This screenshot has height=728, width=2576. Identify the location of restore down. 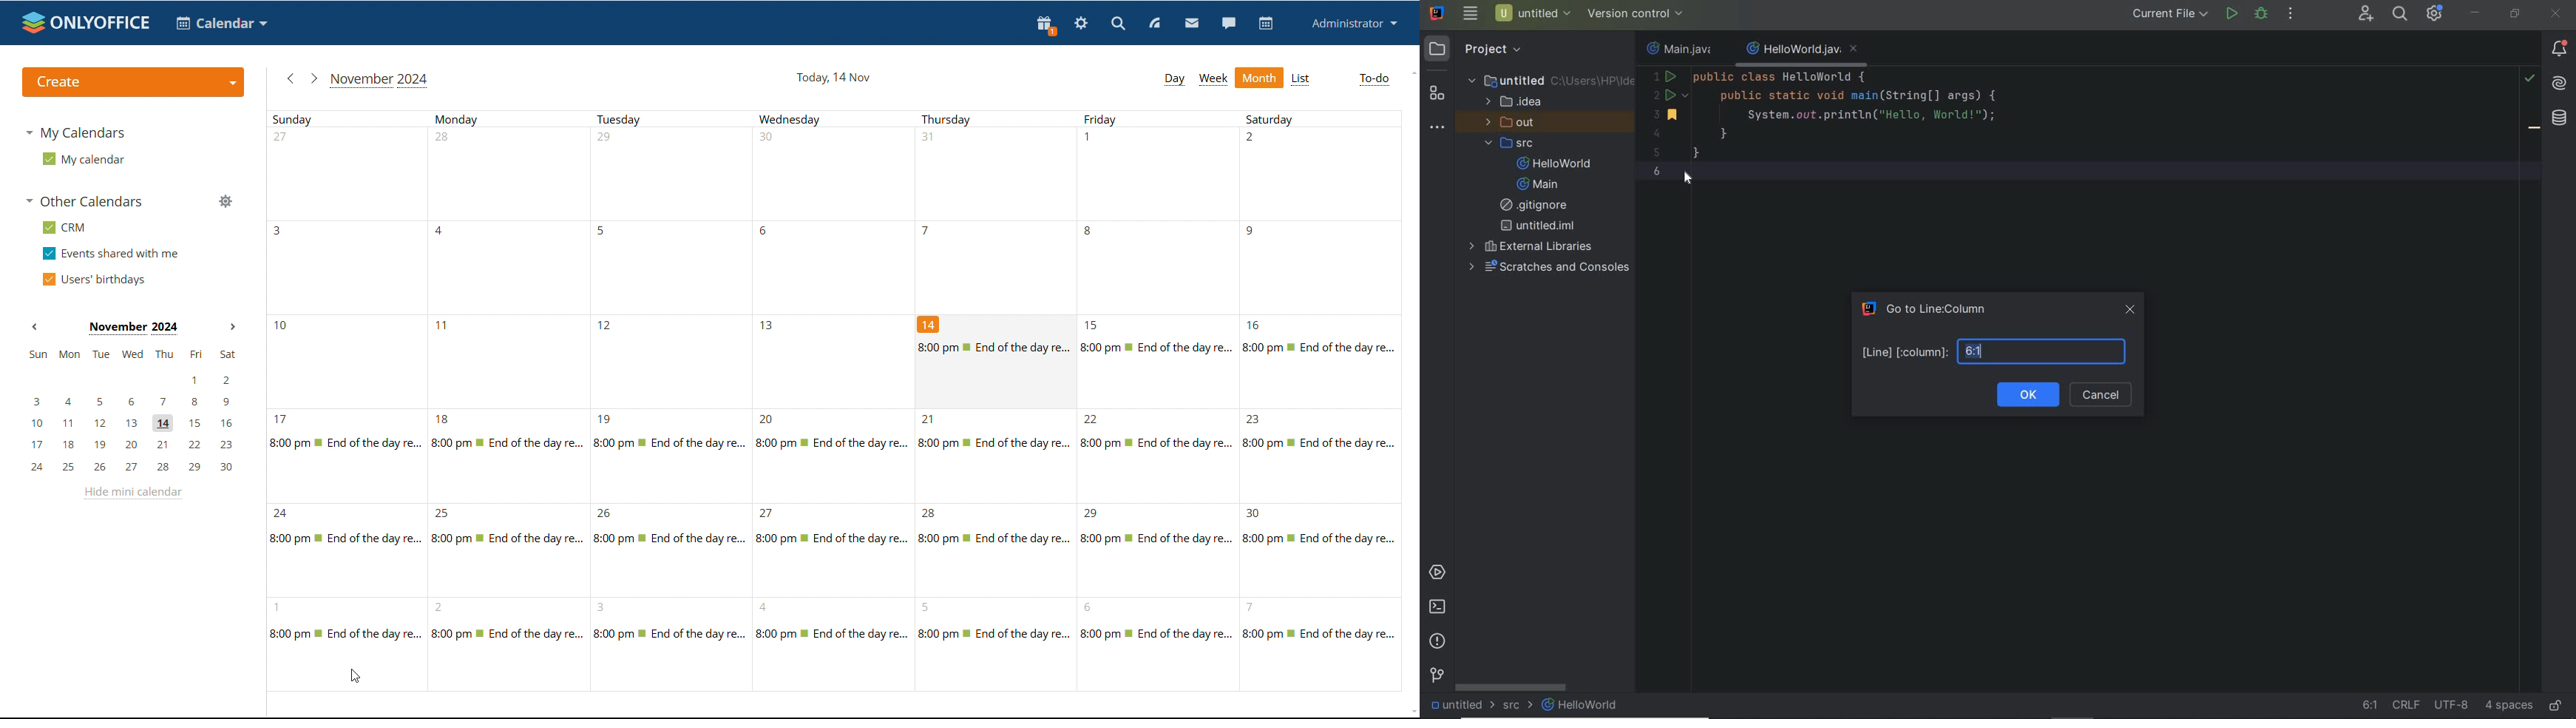
(2515, 15).